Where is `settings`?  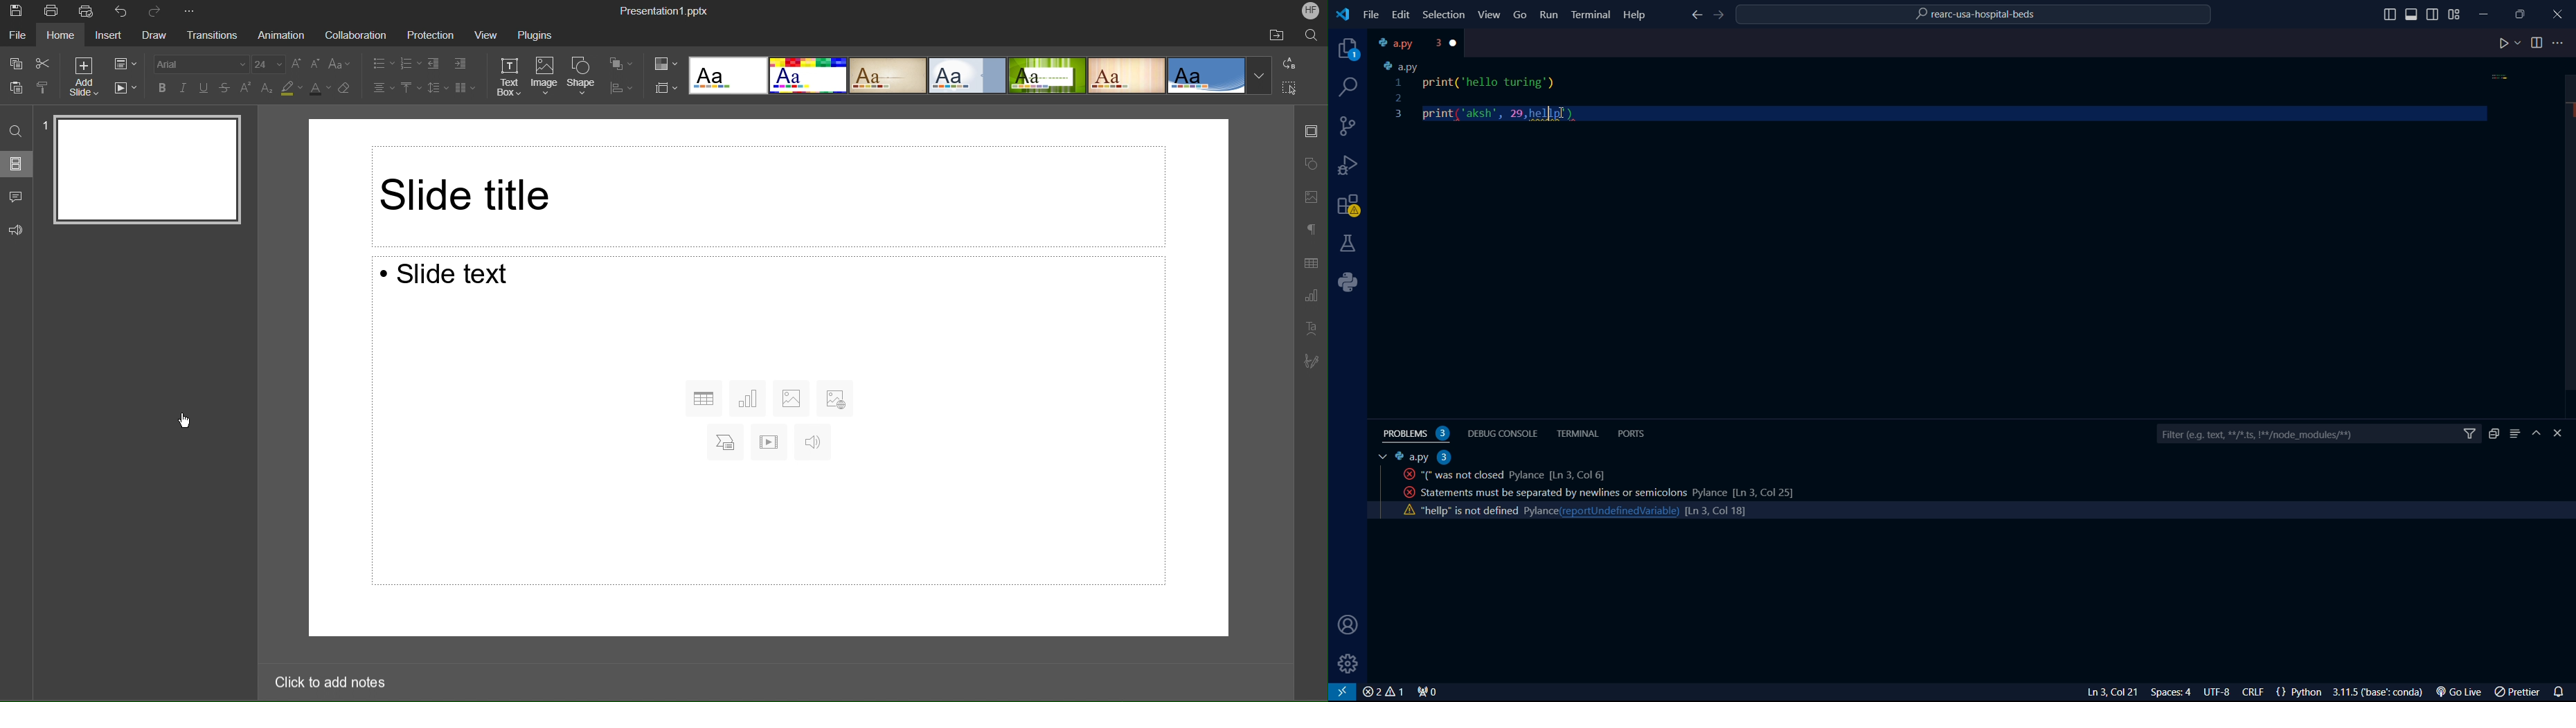
settings is located at coordinates (1349, 664).